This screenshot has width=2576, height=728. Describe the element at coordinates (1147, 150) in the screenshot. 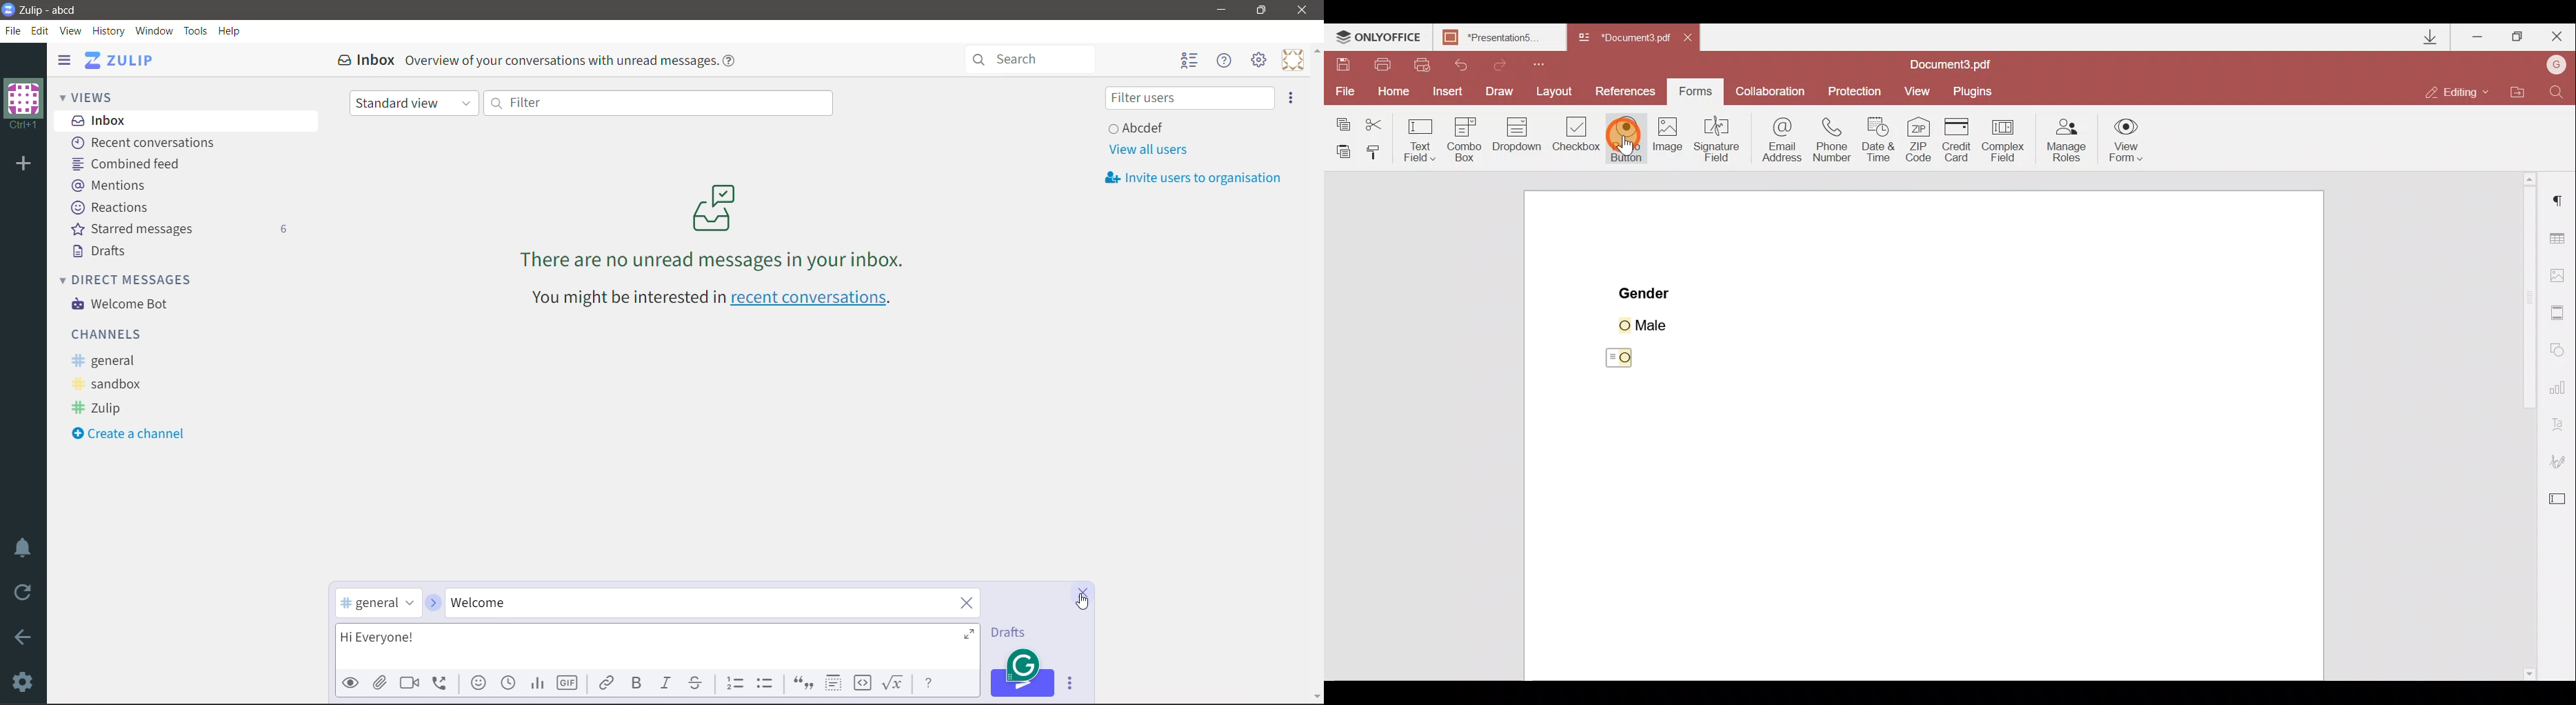

I see `View all users` at that location.